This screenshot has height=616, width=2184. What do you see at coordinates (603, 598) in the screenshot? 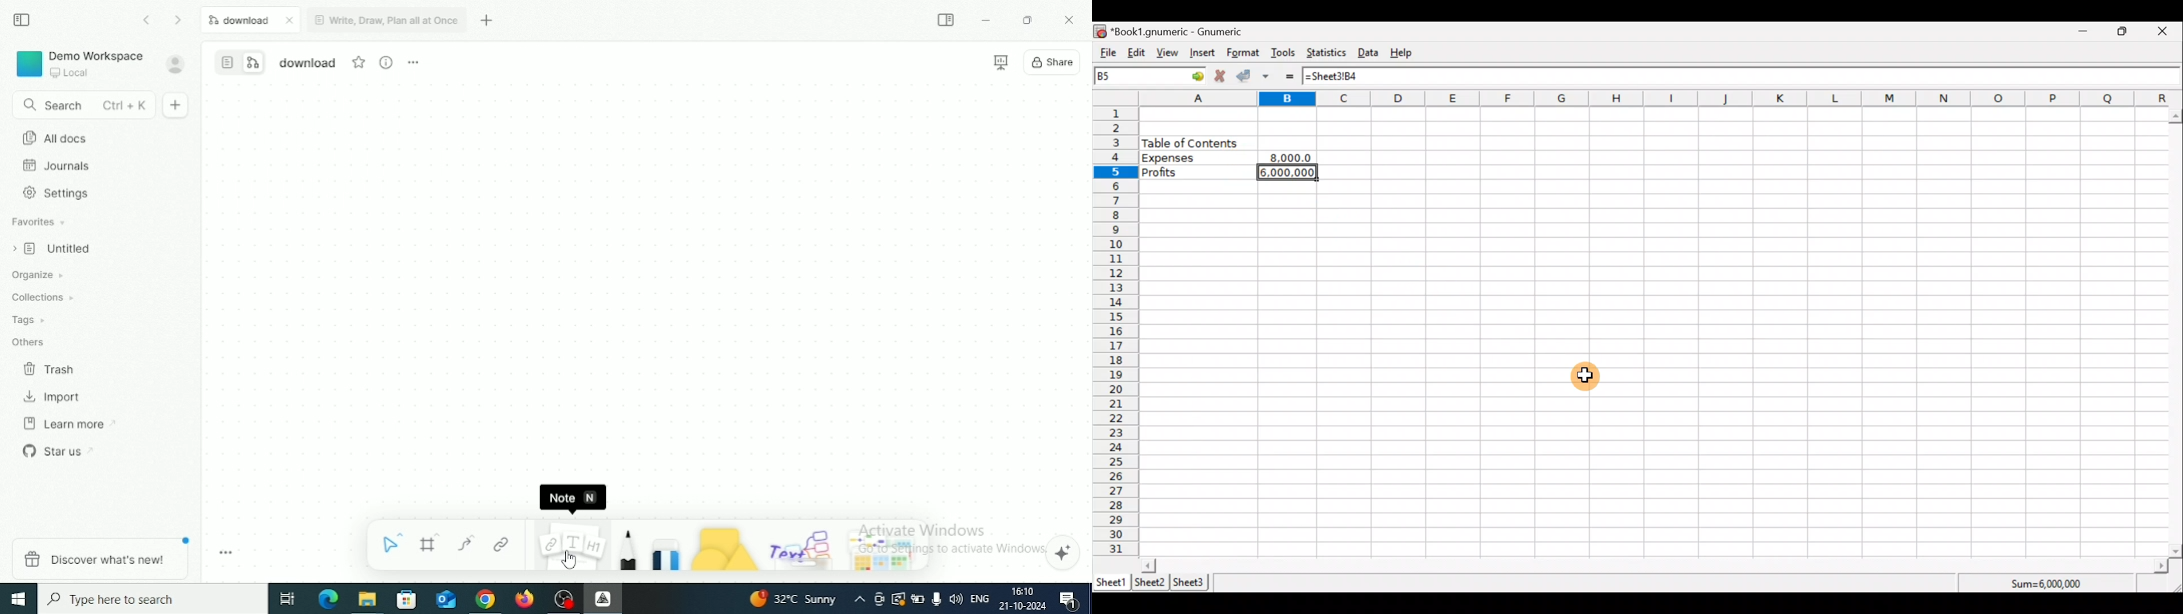
I see `Affine` at bounding box center [603, 598].